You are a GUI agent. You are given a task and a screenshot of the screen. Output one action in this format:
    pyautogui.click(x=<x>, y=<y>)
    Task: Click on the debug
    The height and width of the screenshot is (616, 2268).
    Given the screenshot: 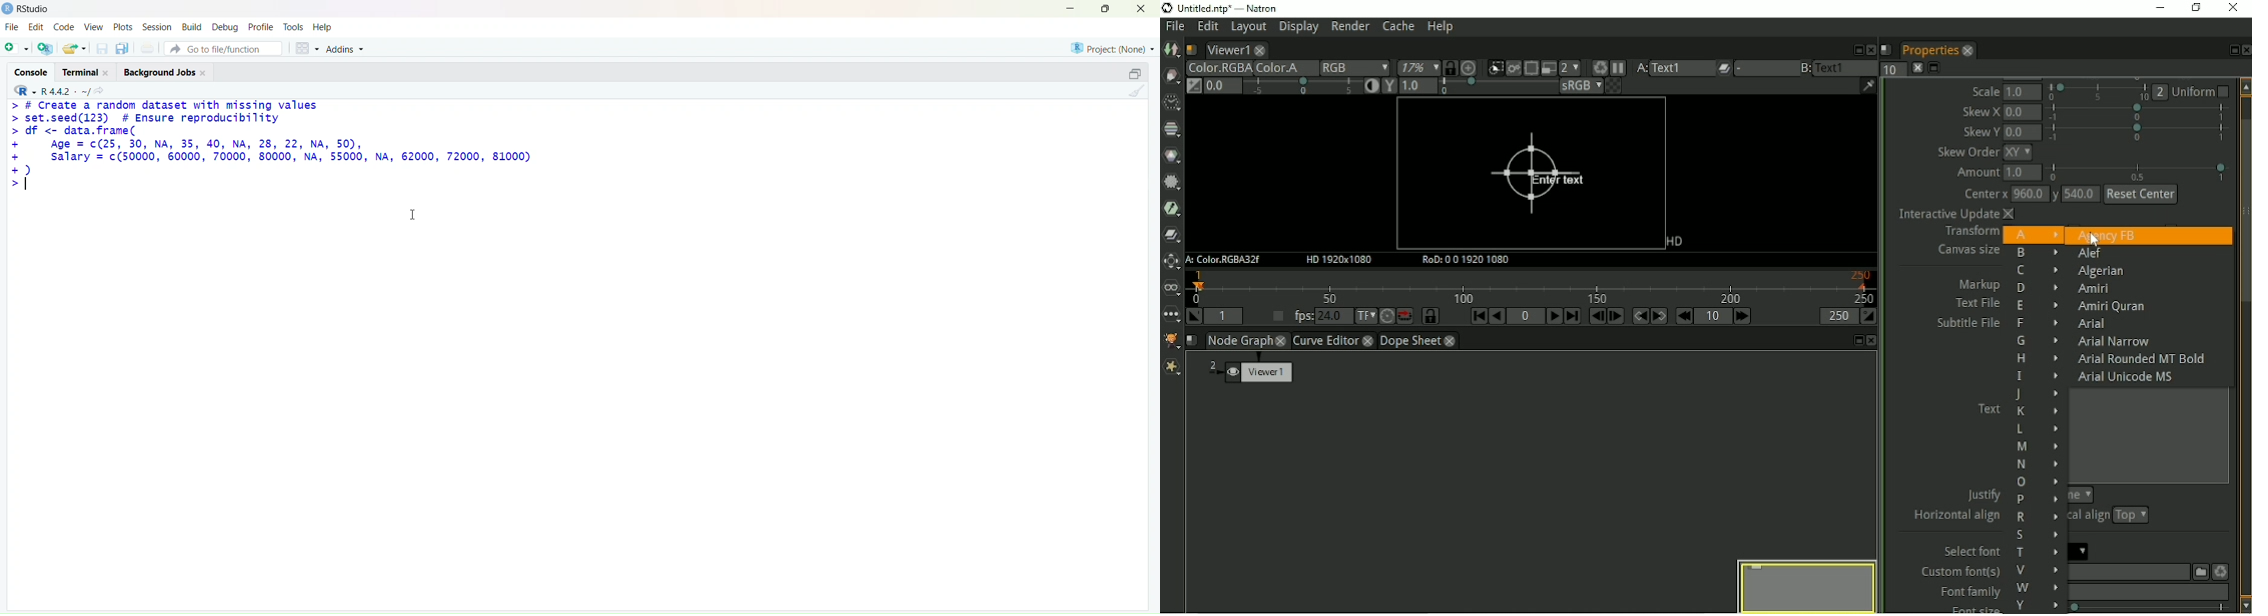 What is the action you would take?
    pyautogui.click(x=224, y=28)
    